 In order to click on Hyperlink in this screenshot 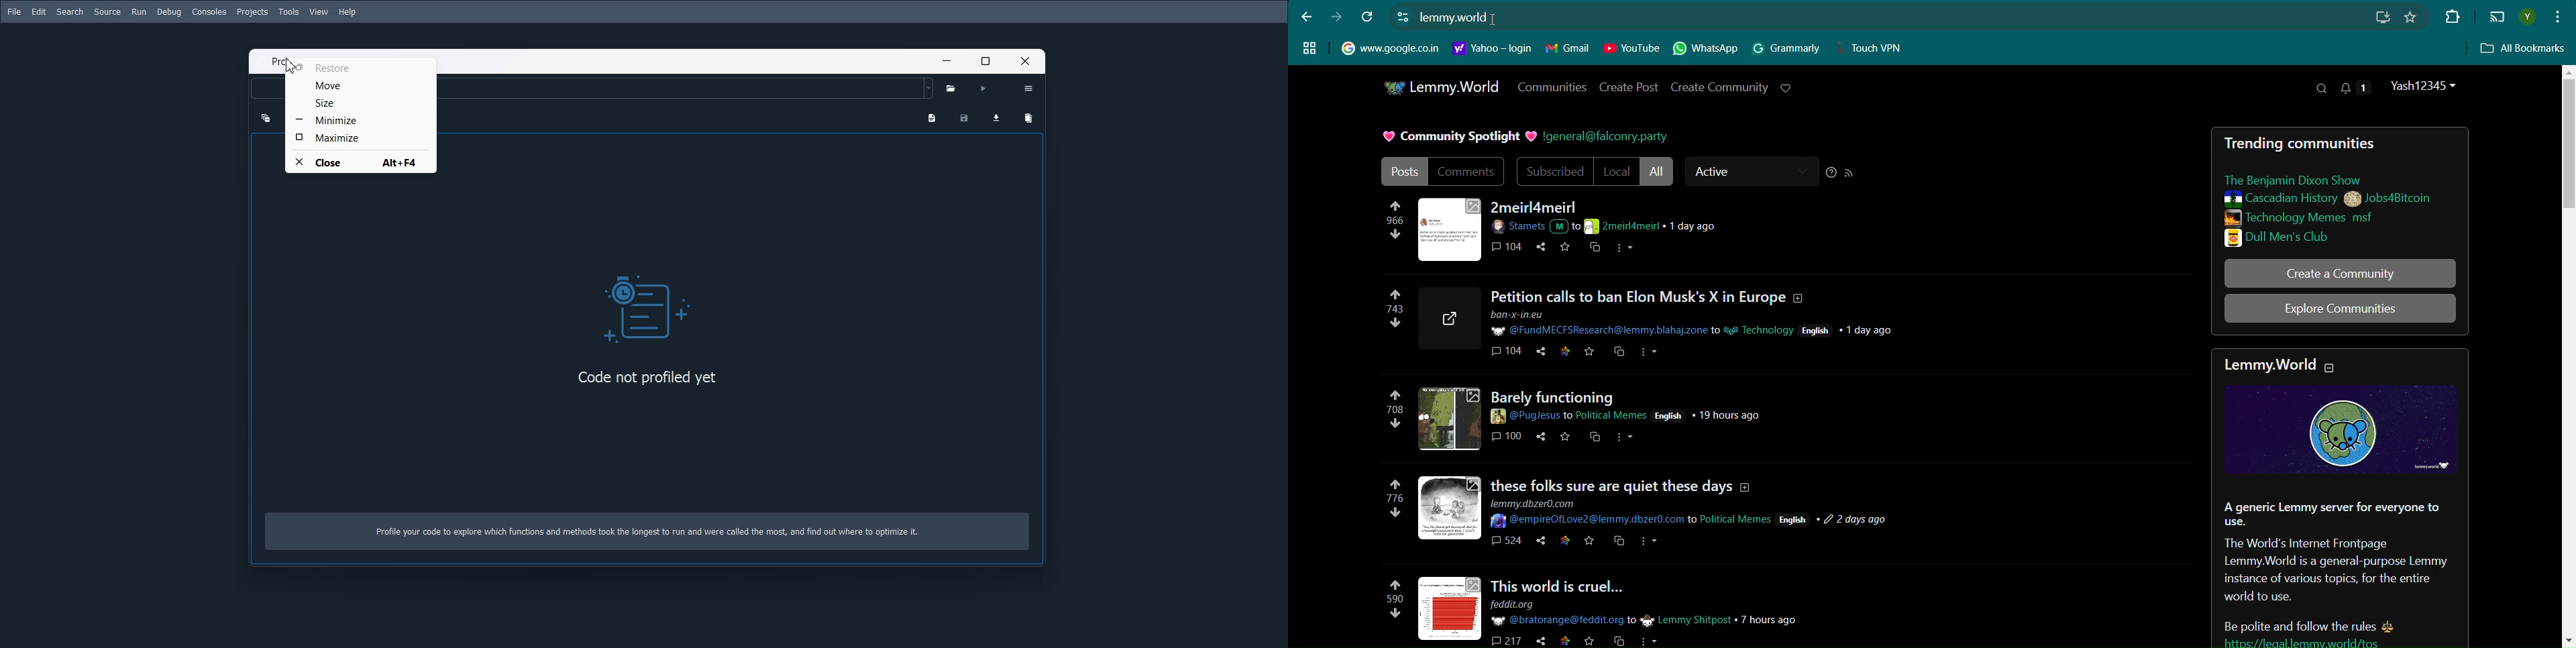, I will do `click(1605, 137)`.